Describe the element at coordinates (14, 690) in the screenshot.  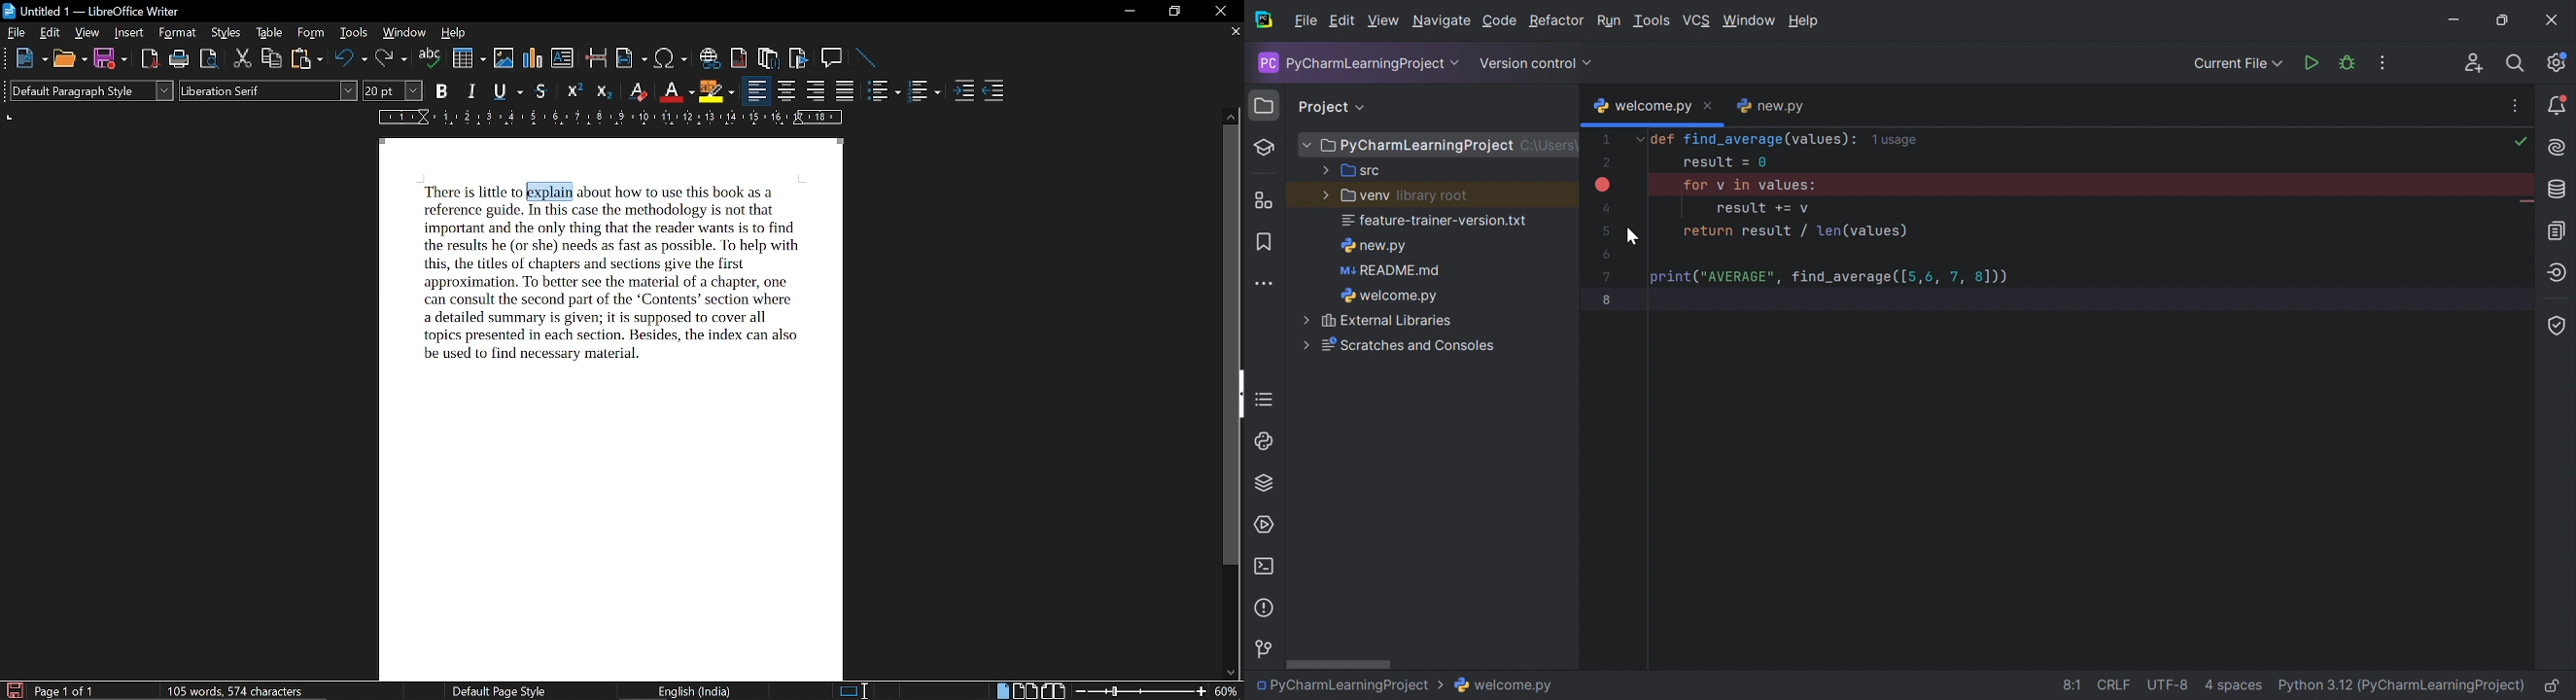
I see `save` at that location.